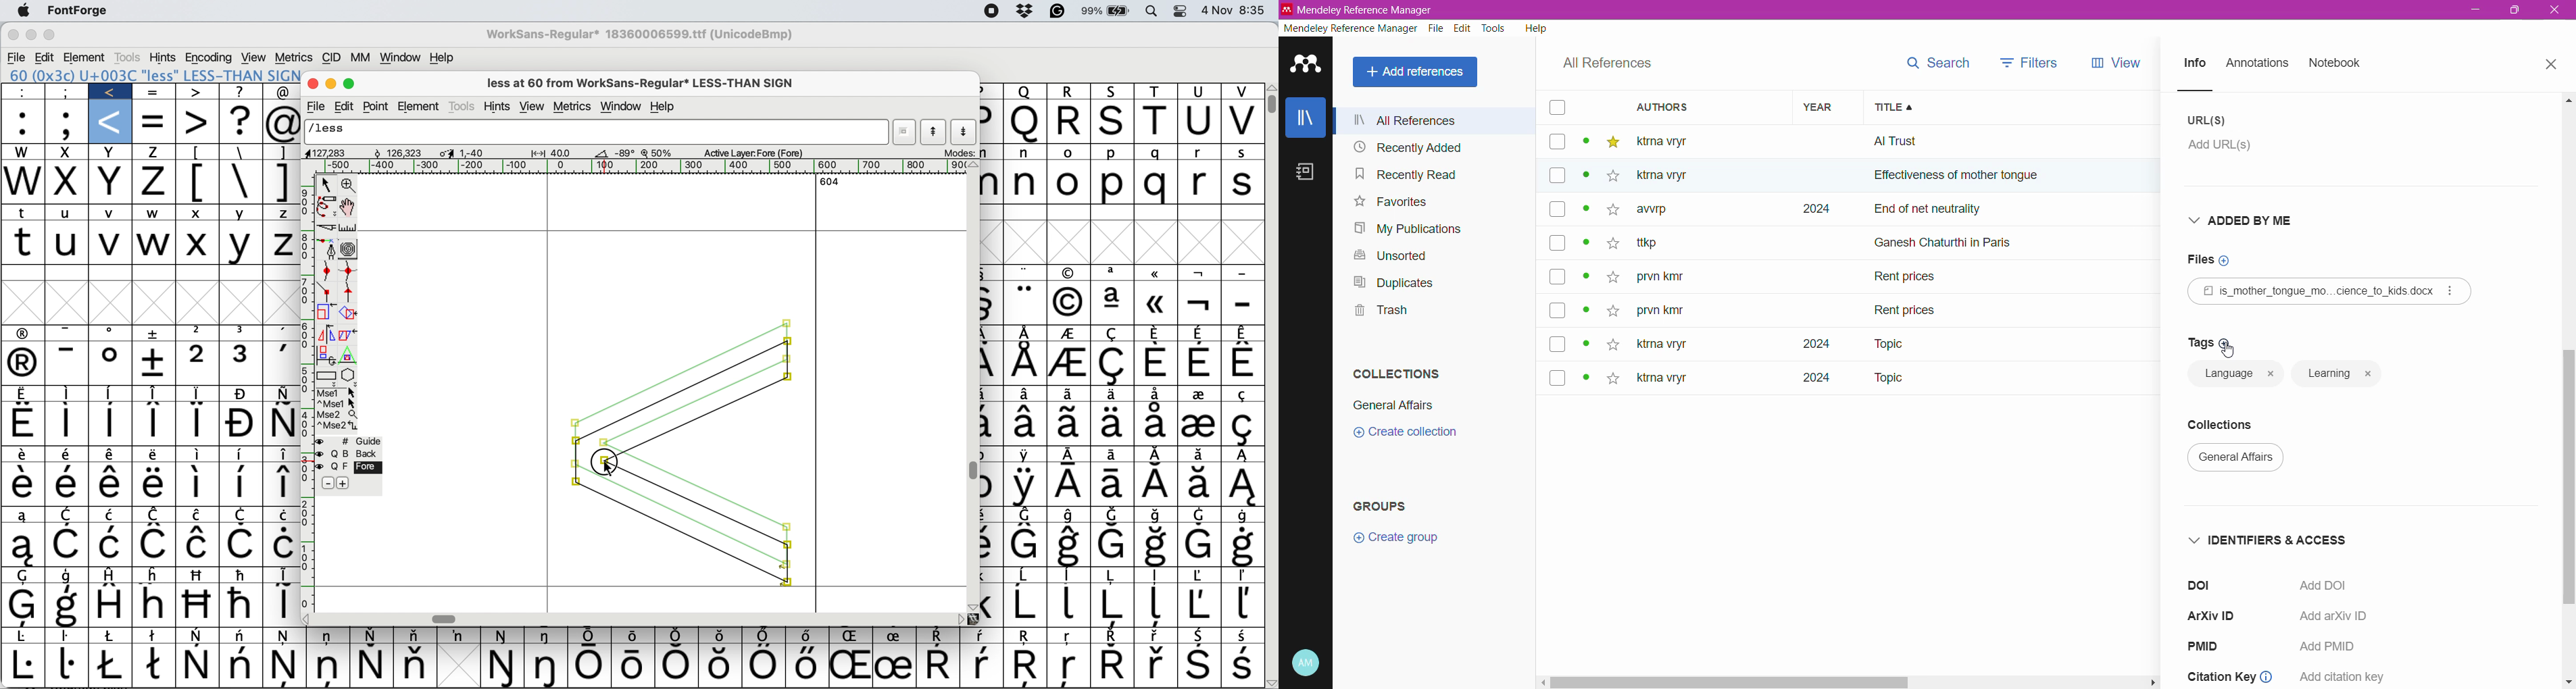 The image size is (2576, 700). Describe the element at coordinates (1242, 184) in the screenshot. I see `s` at that location.